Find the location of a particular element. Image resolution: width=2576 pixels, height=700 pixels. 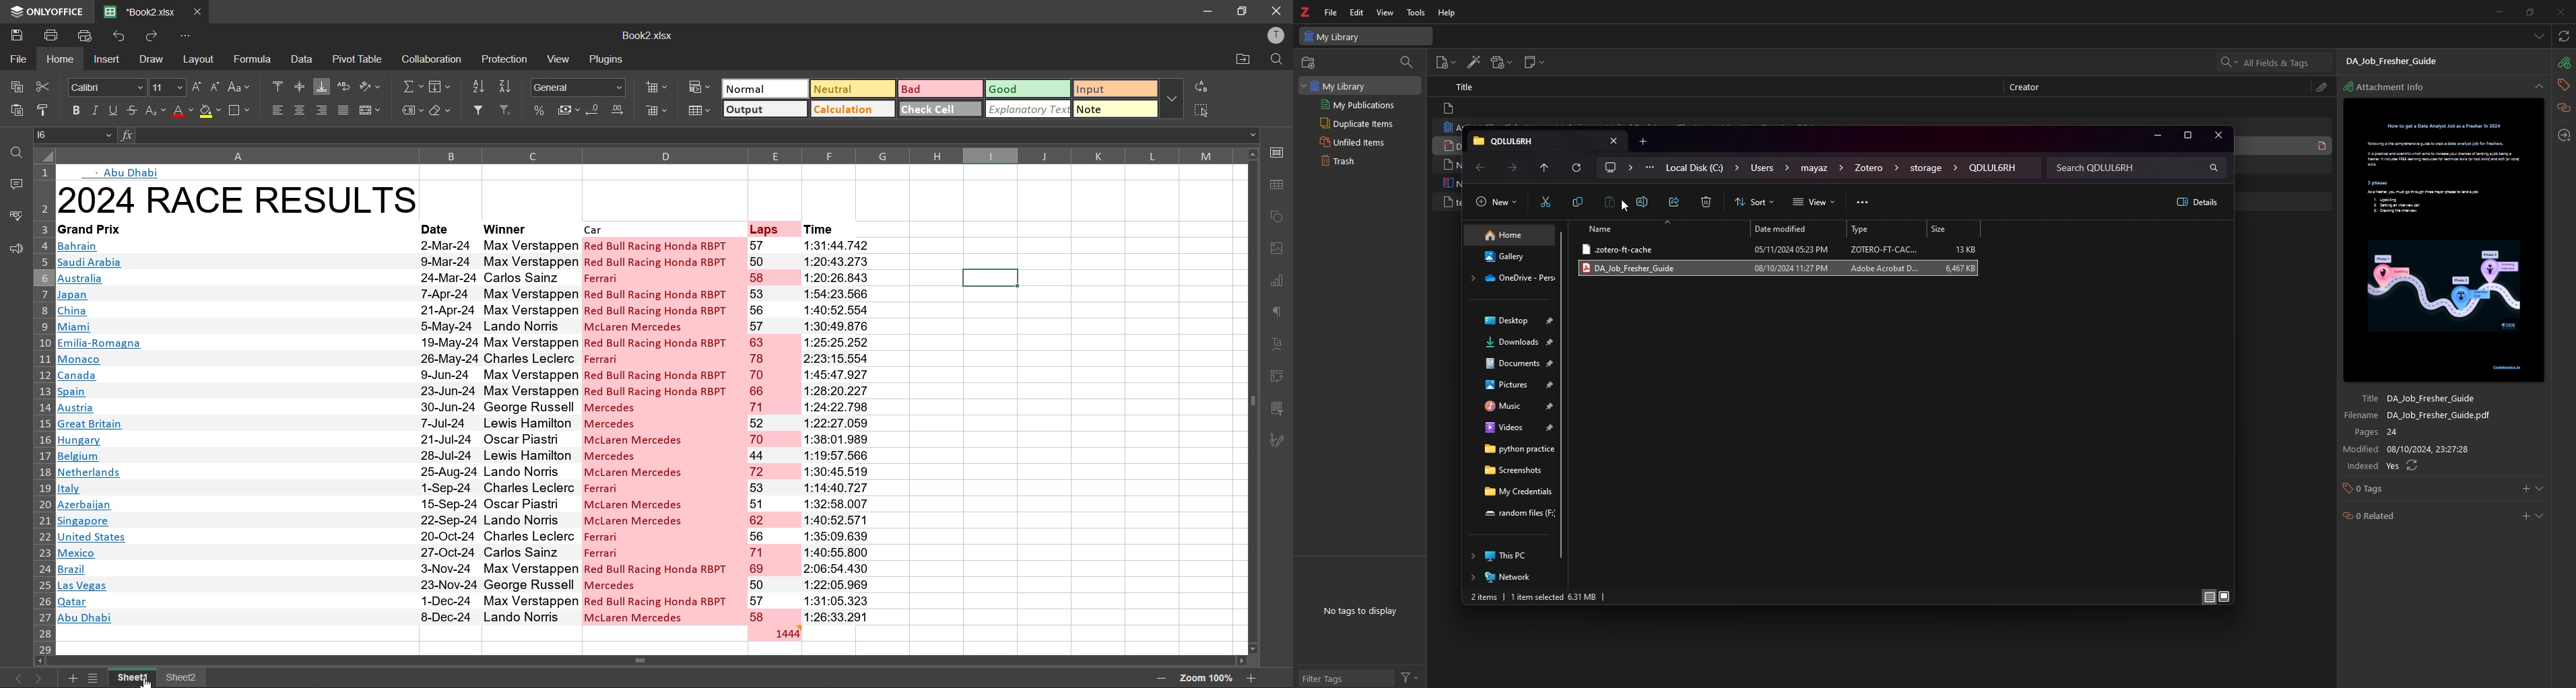

open location is located at coordinates (1236, 61).